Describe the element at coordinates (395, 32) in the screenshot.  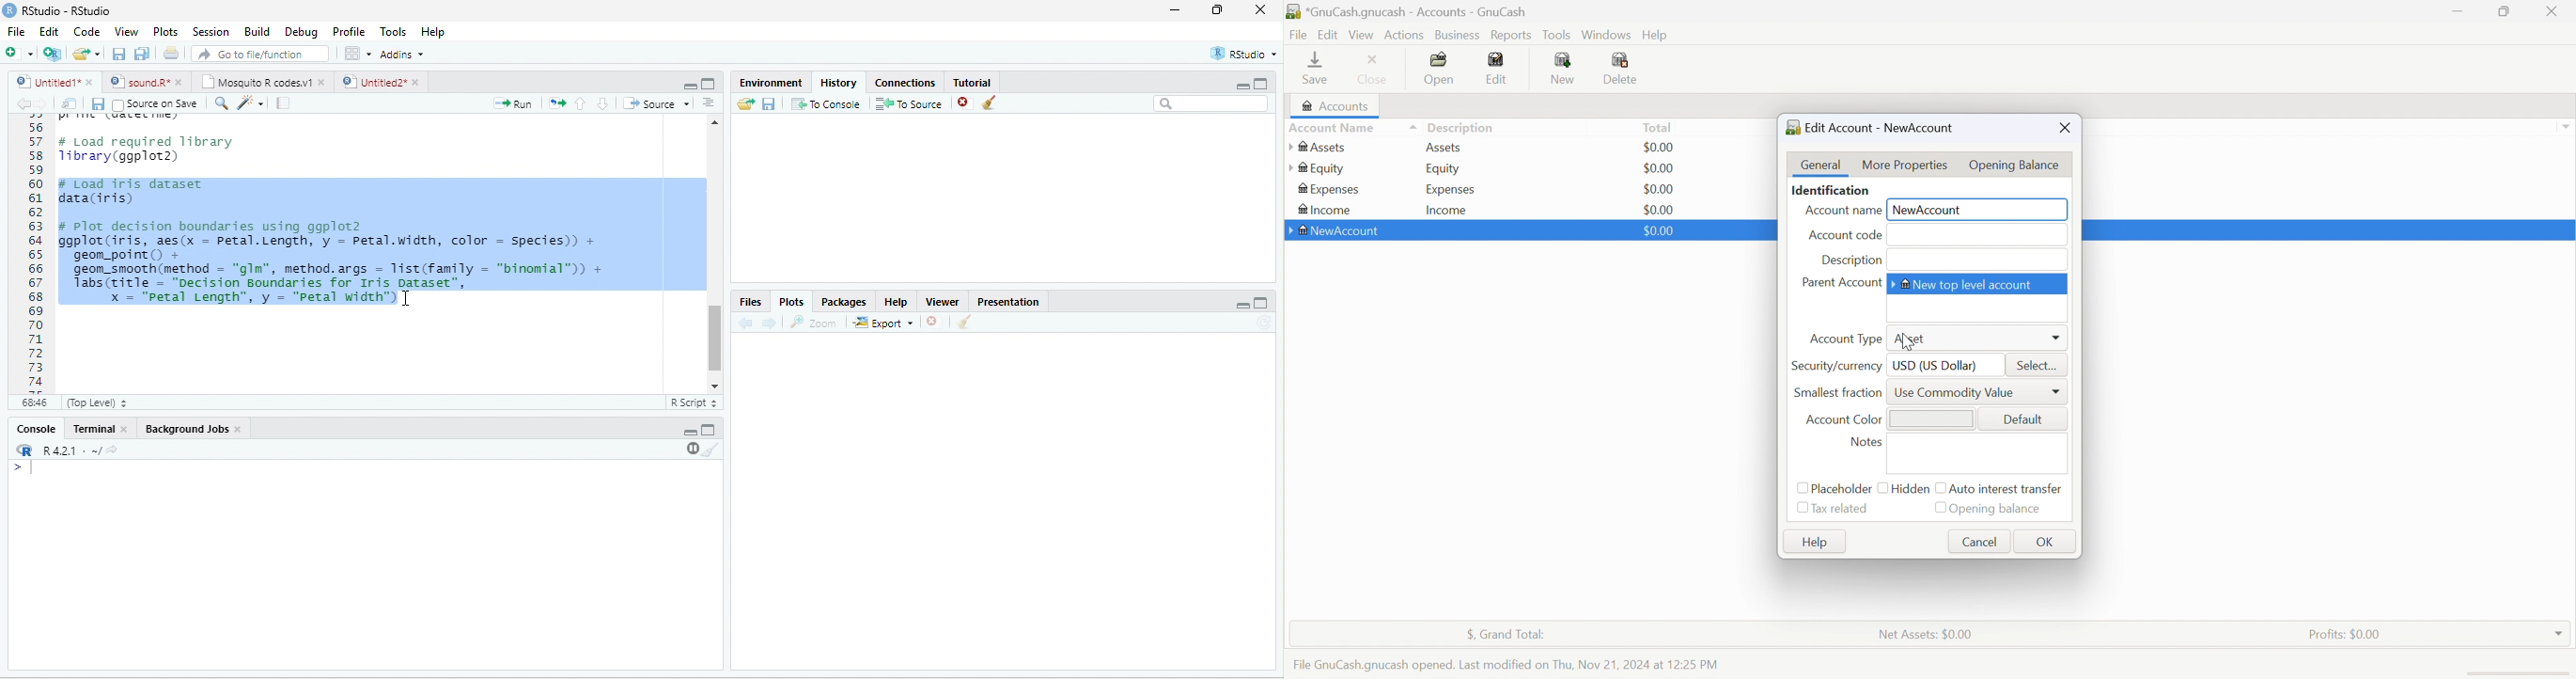
I see `Tools` at that location.